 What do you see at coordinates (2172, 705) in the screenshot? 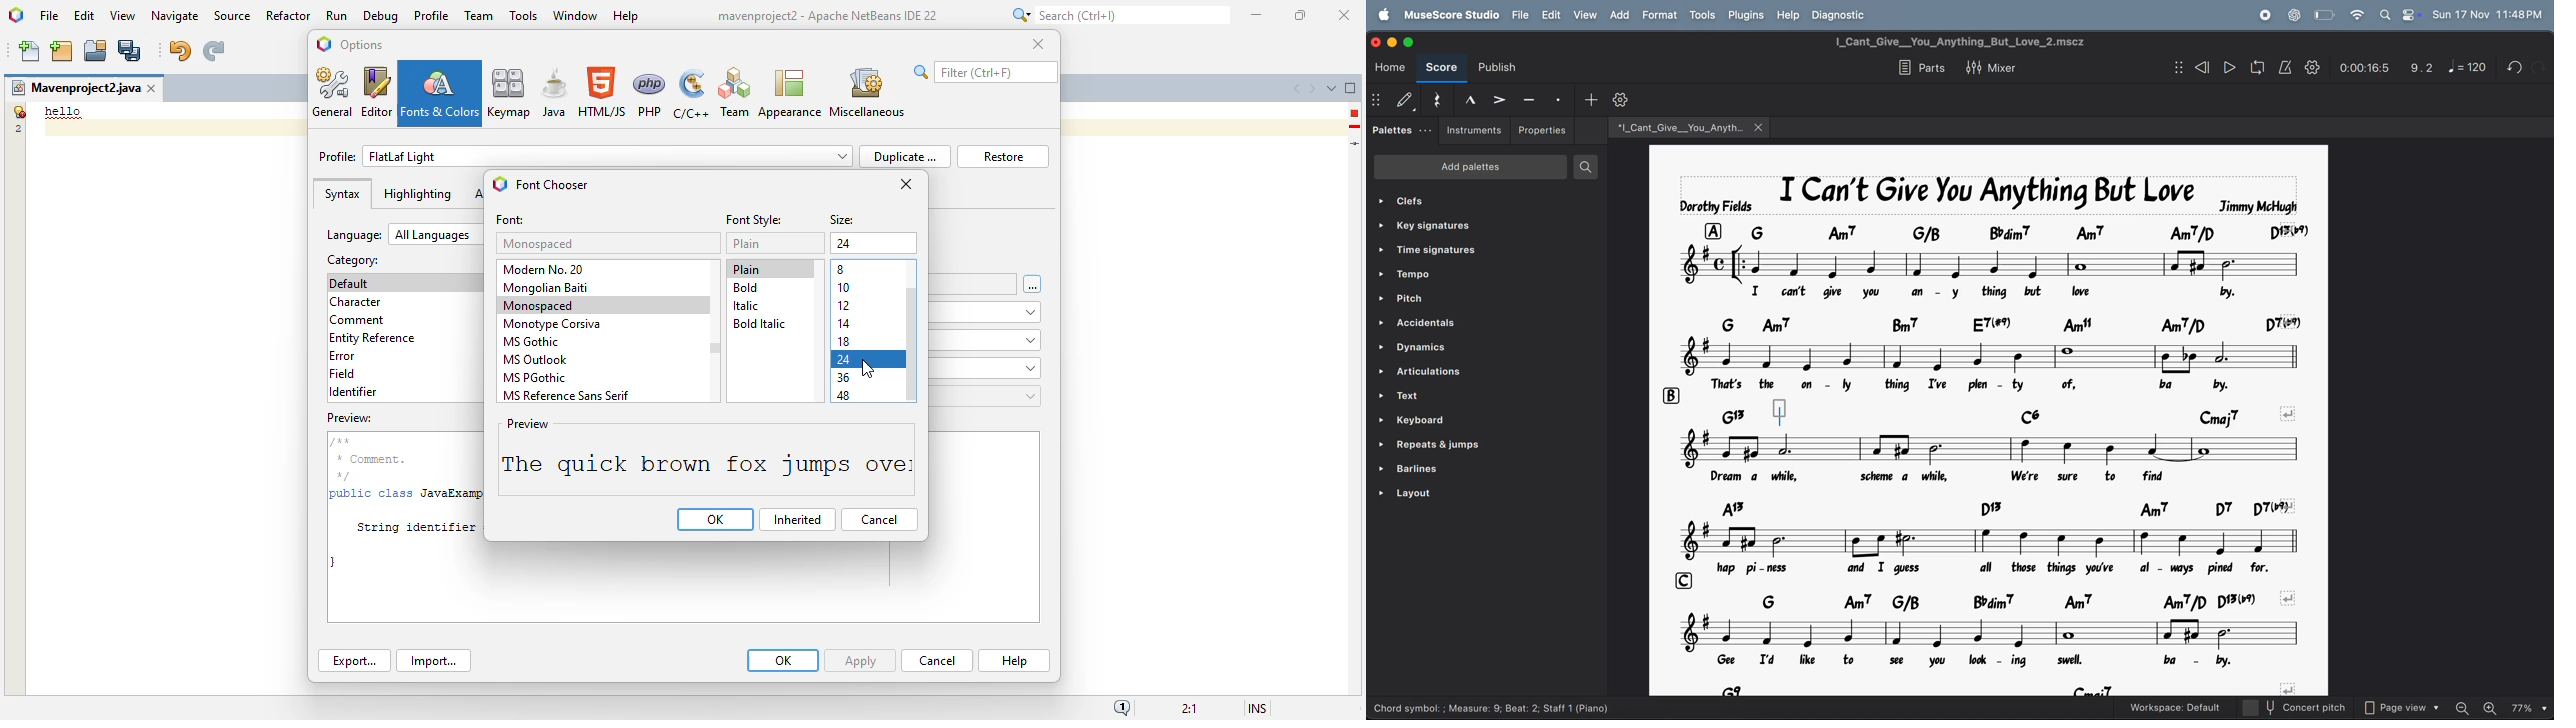
I see `workspace default` at bounding box center [2172, 705].